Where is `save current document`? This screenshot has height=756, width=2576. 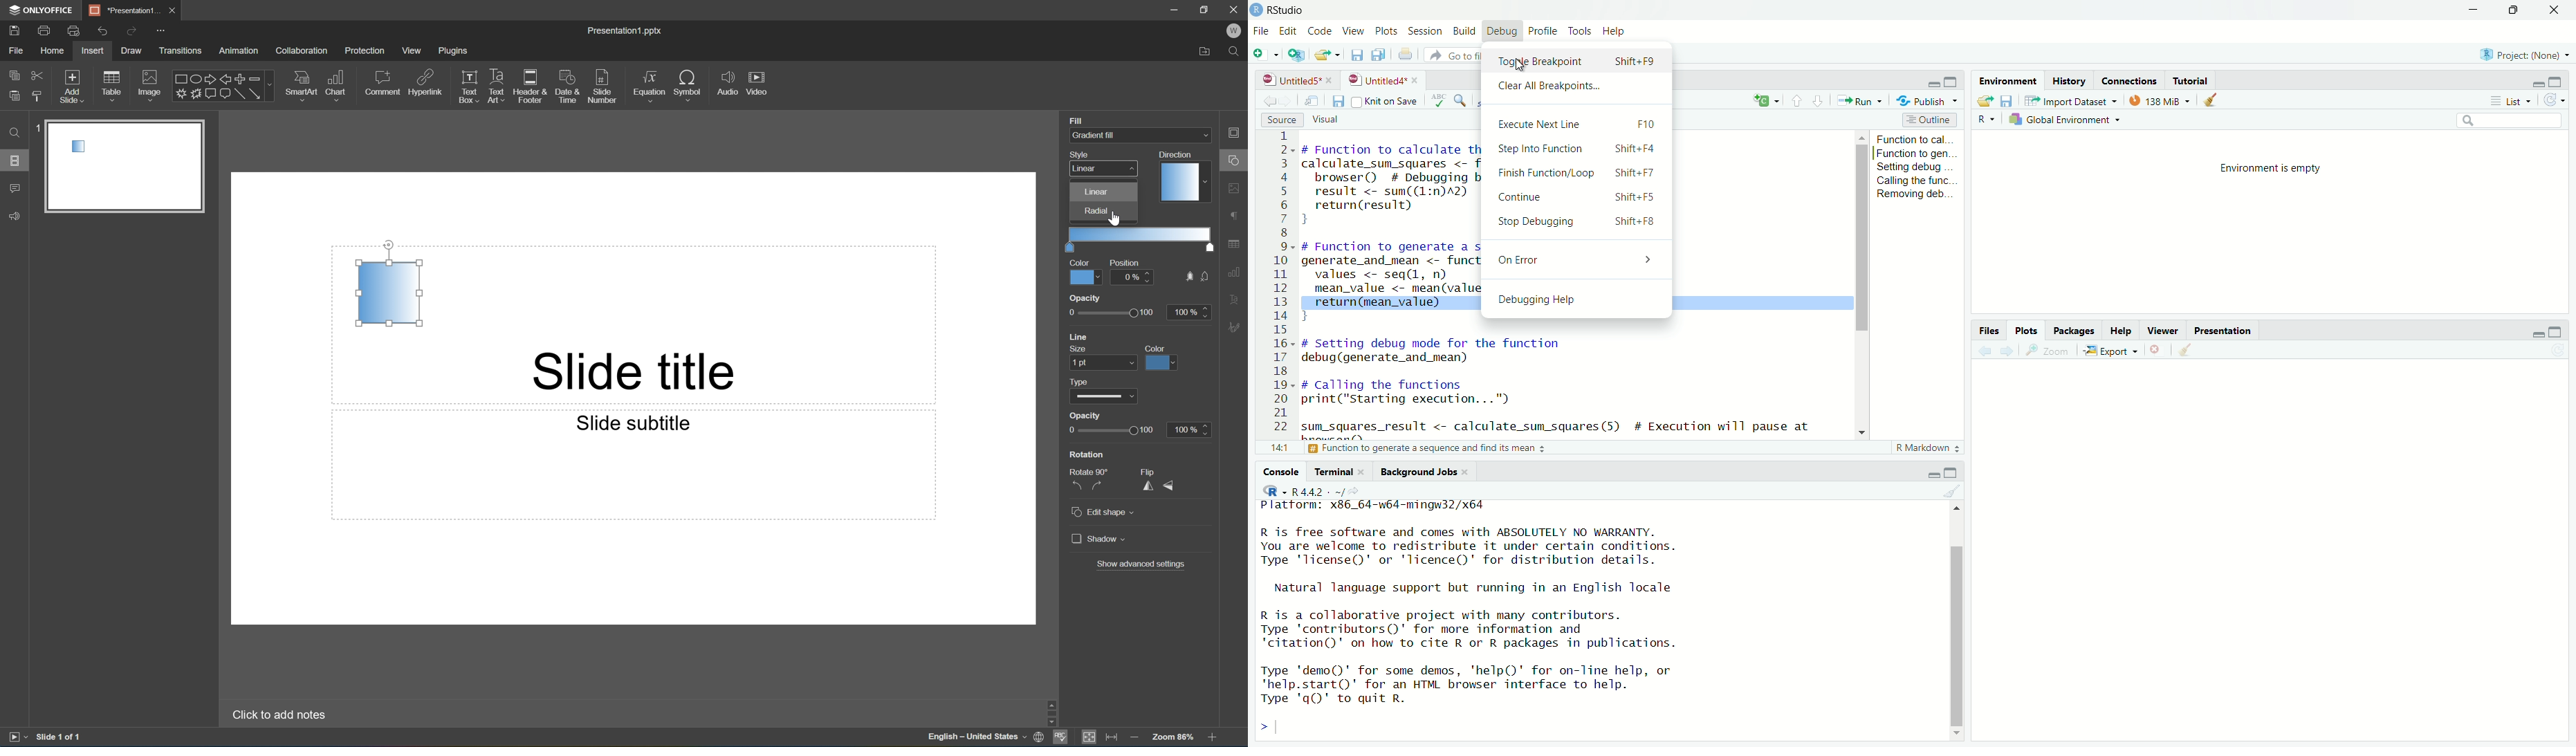
save current document is located at coordinates (1355, 55).